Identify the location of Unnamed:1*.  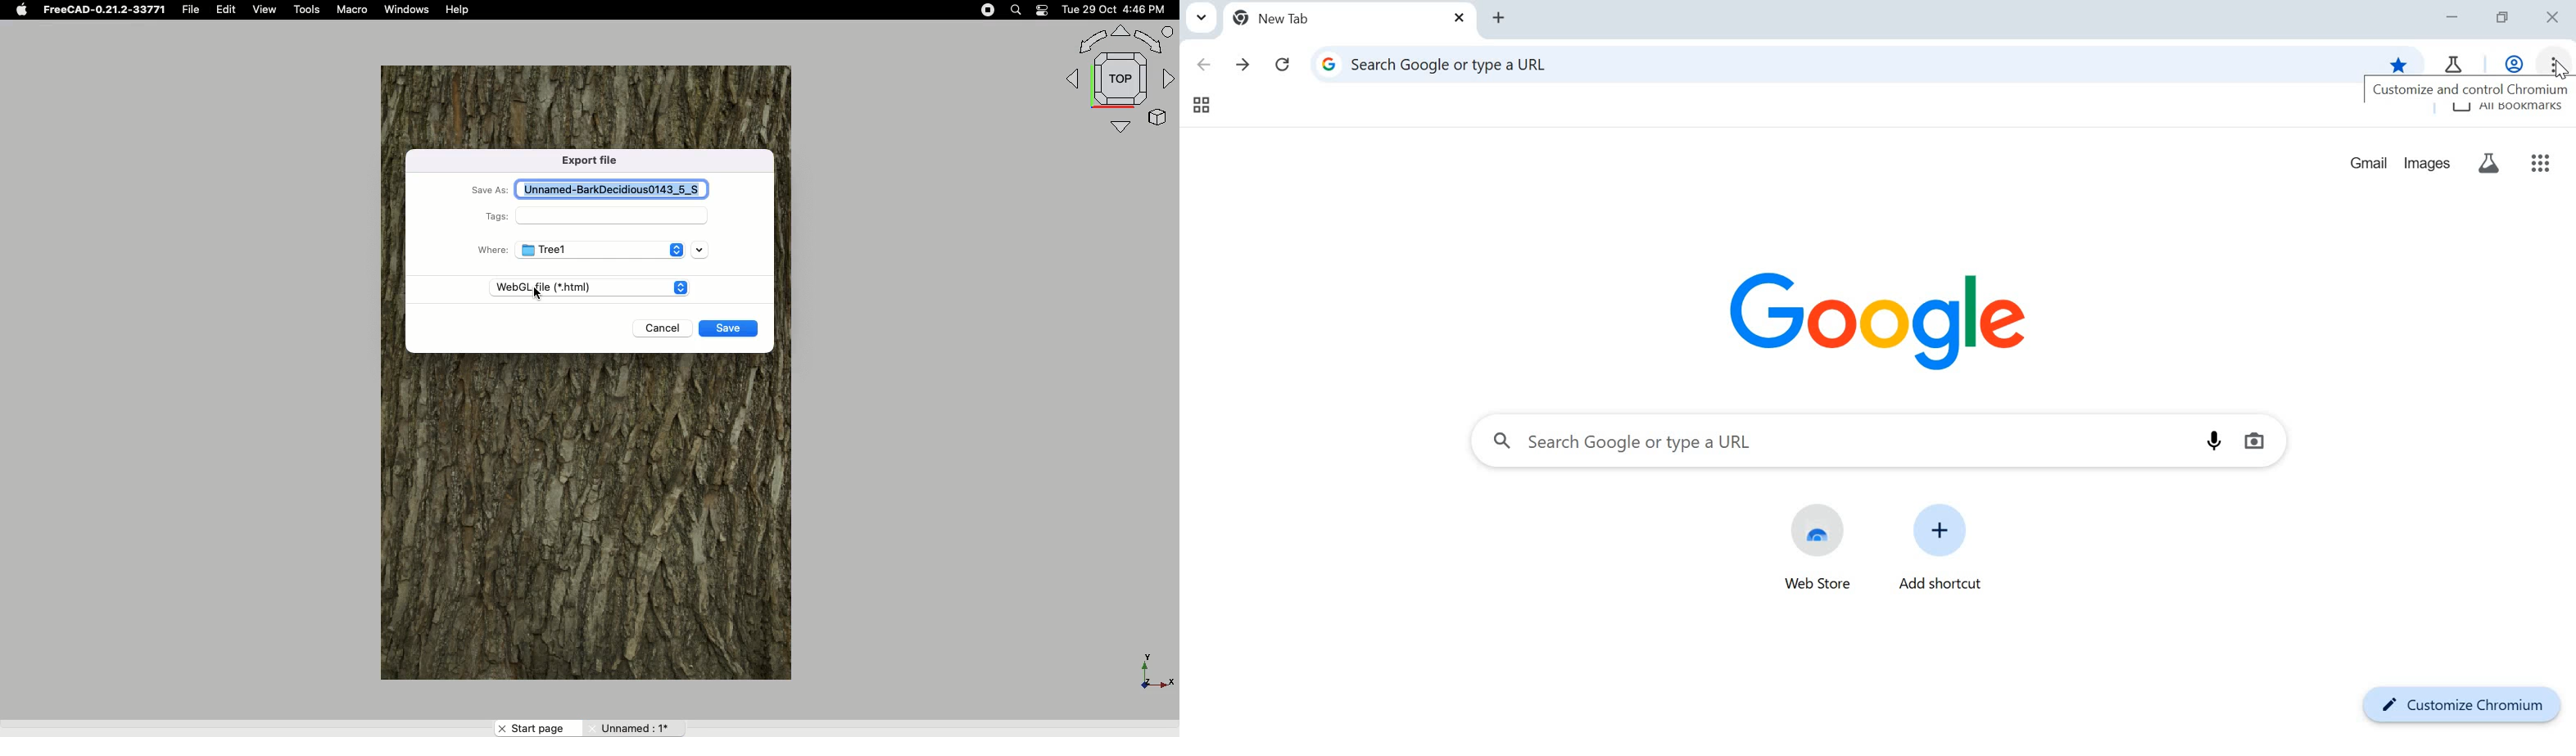
(641, 727).